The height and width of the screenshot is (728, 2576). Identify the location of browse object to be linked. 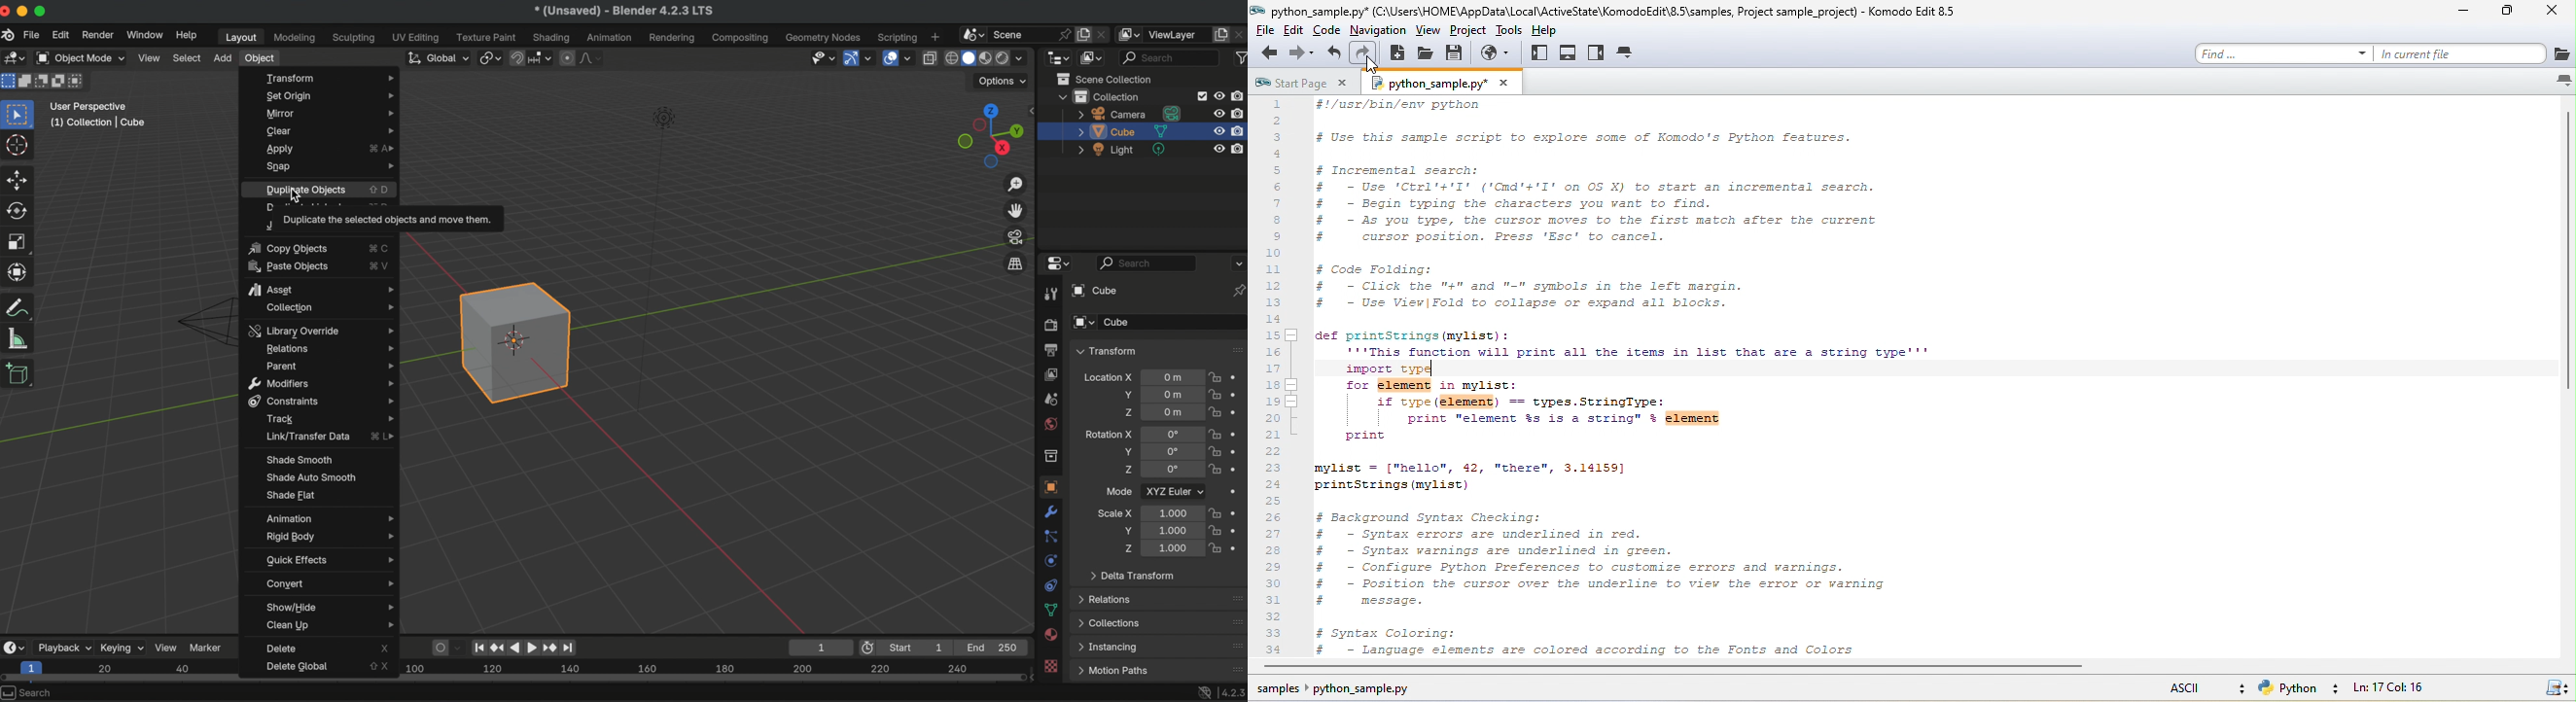
(1084, 323).